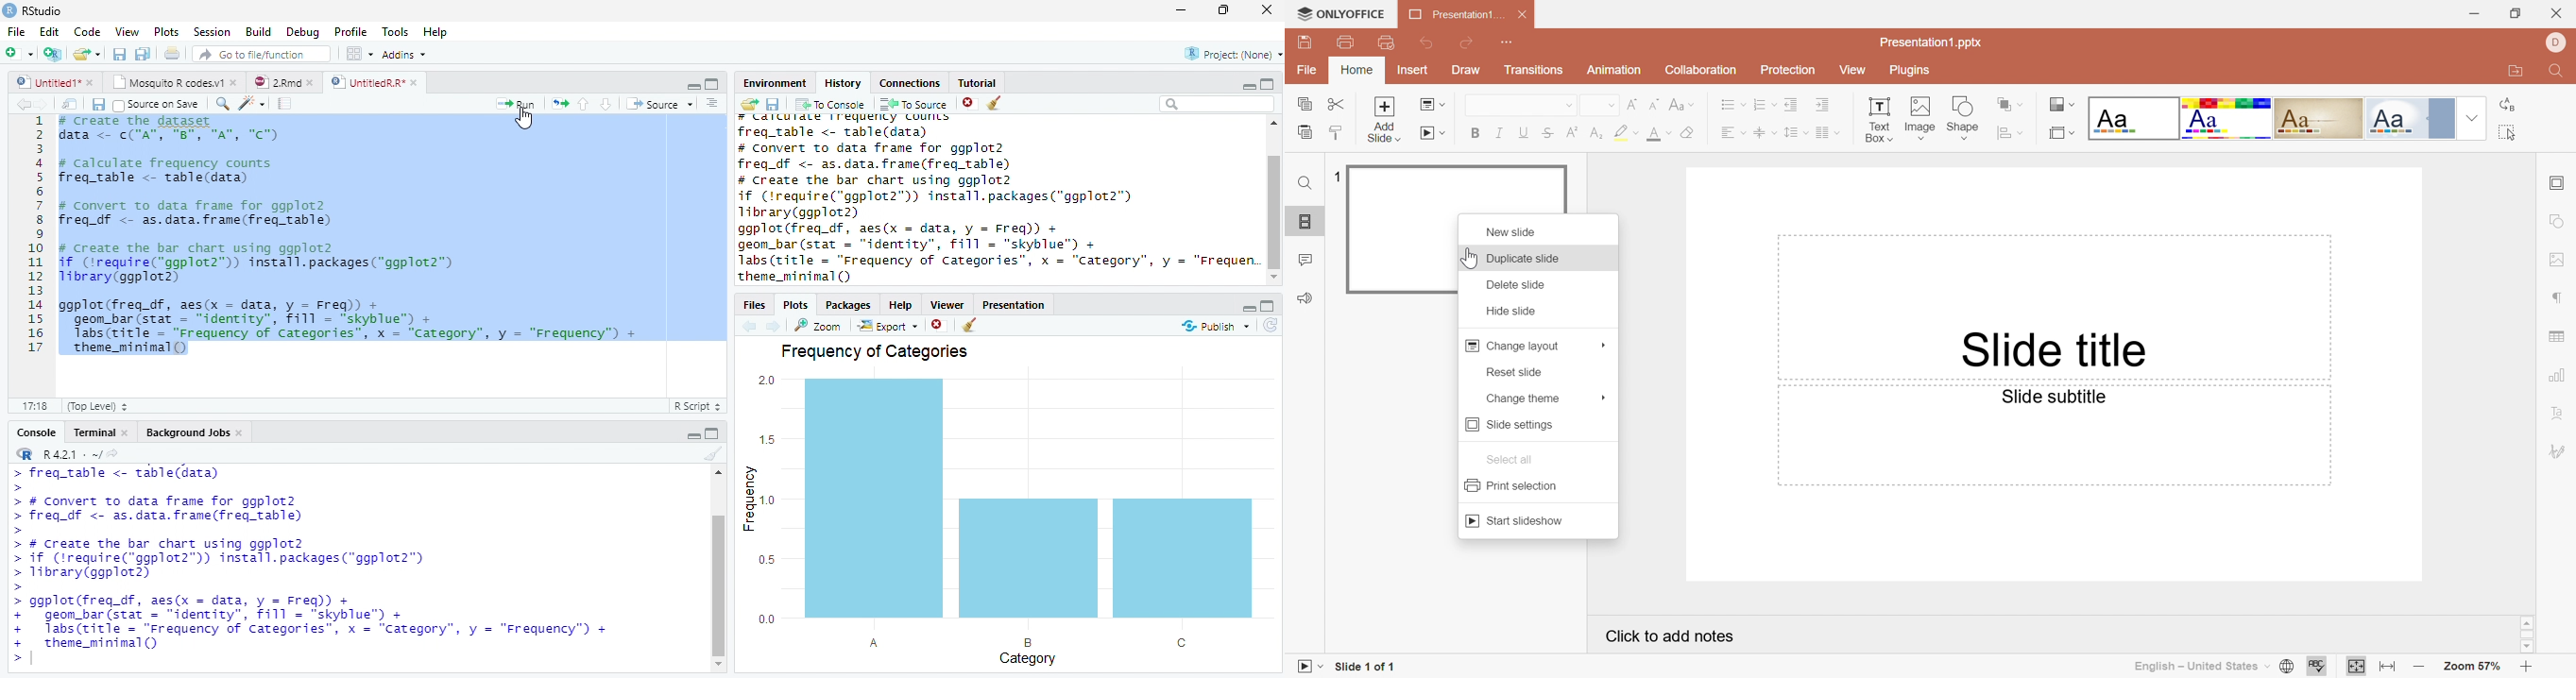 The width and height of the screenshot is (2576, 700). What do you see at coordinates (583, 103) in the screenshot?
I see `Go to the previous section` at bounding box center [583, 103].